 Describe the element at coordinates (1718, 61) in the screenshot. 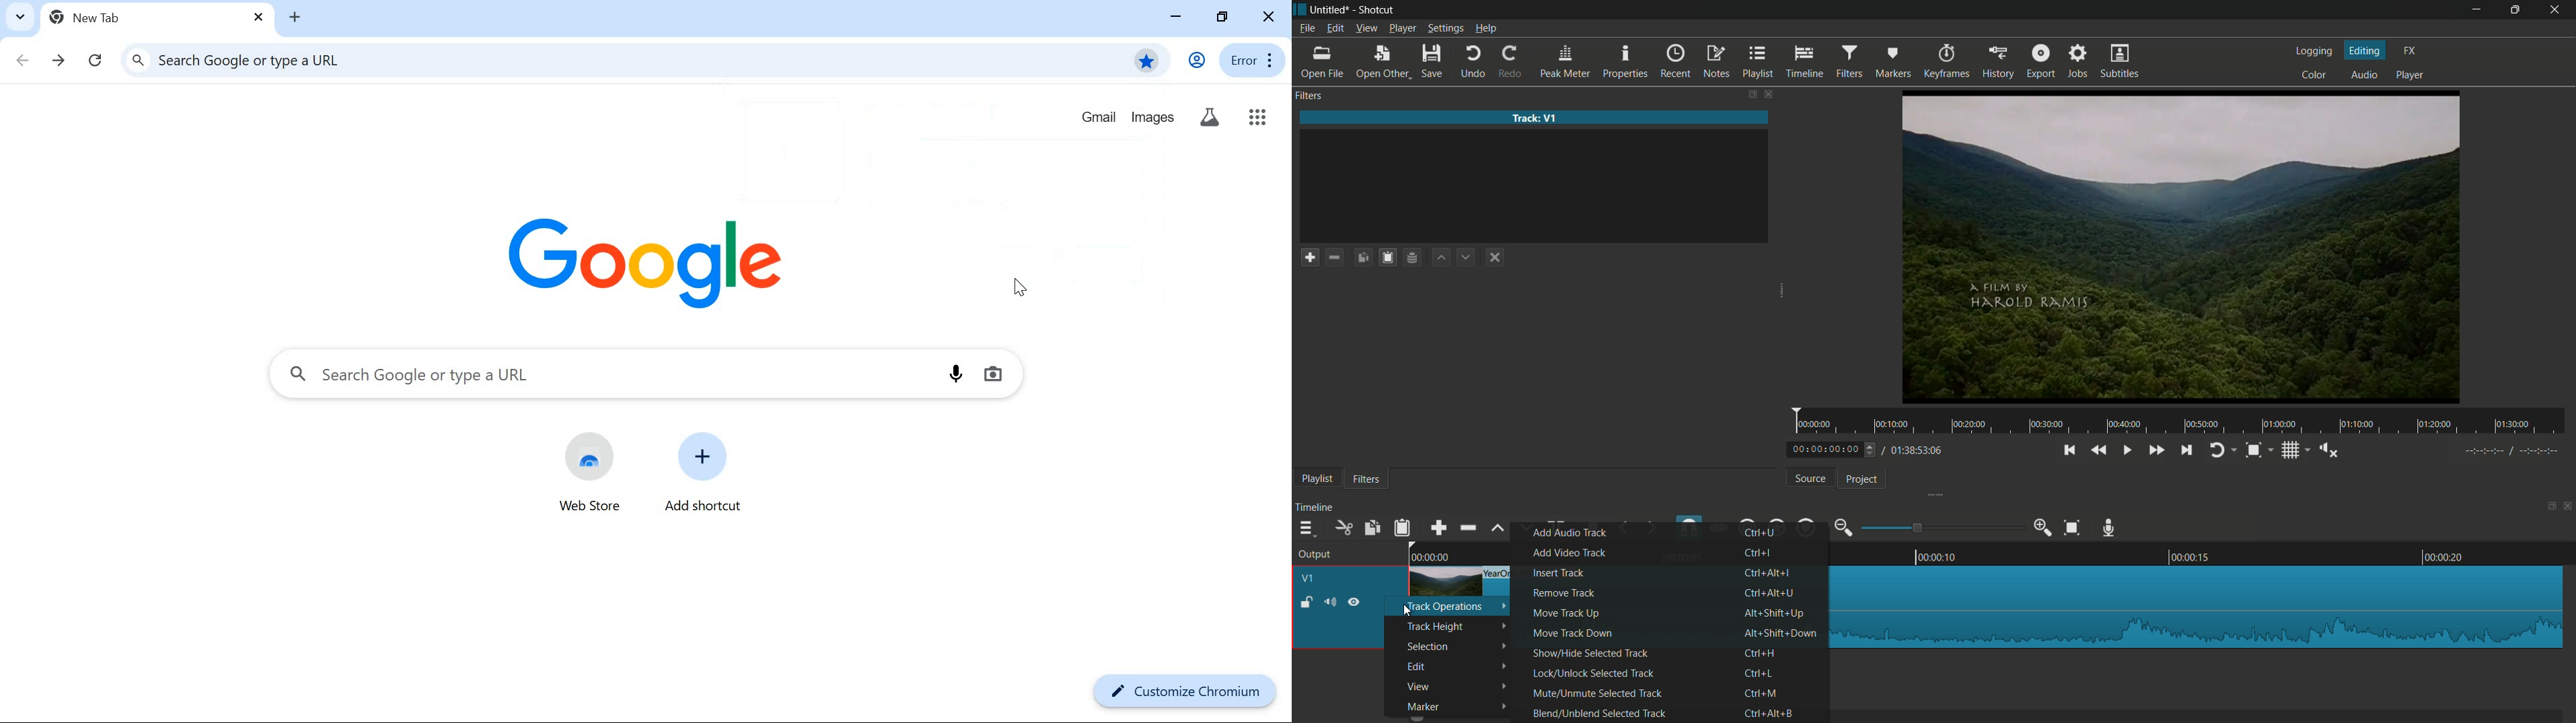

I see `notes` at that location.